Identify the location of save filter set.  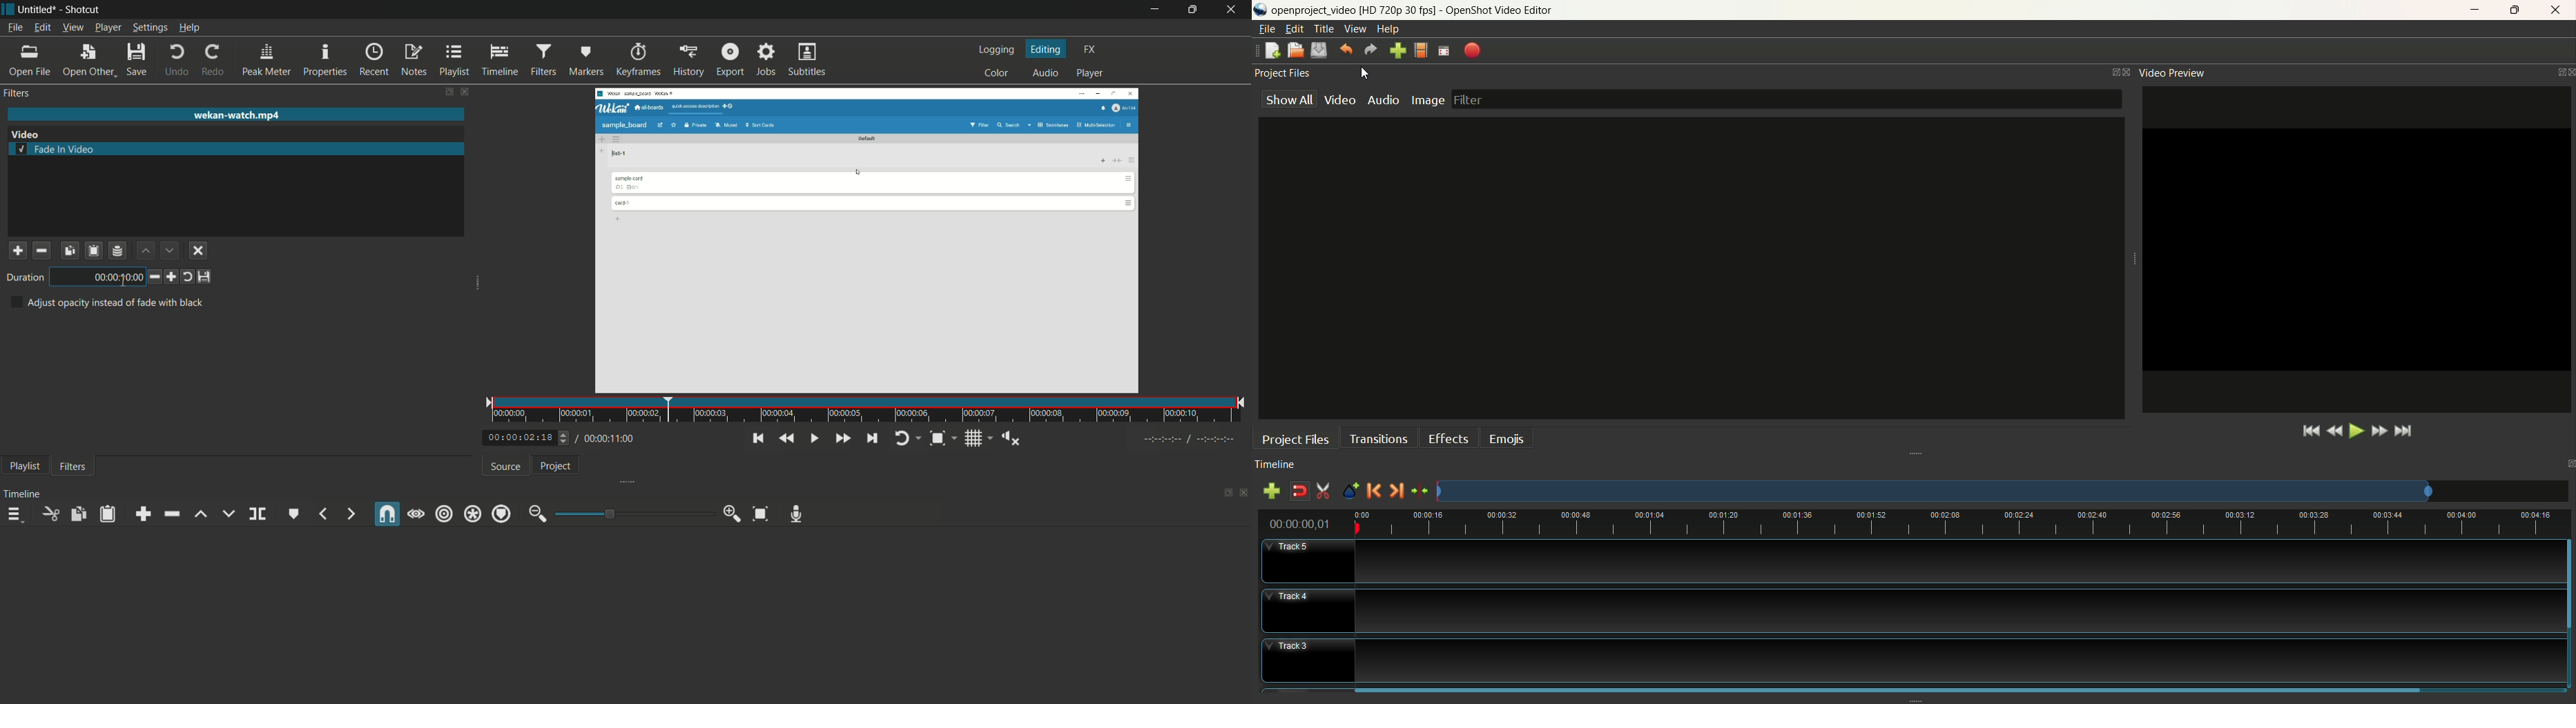
(119, 250).